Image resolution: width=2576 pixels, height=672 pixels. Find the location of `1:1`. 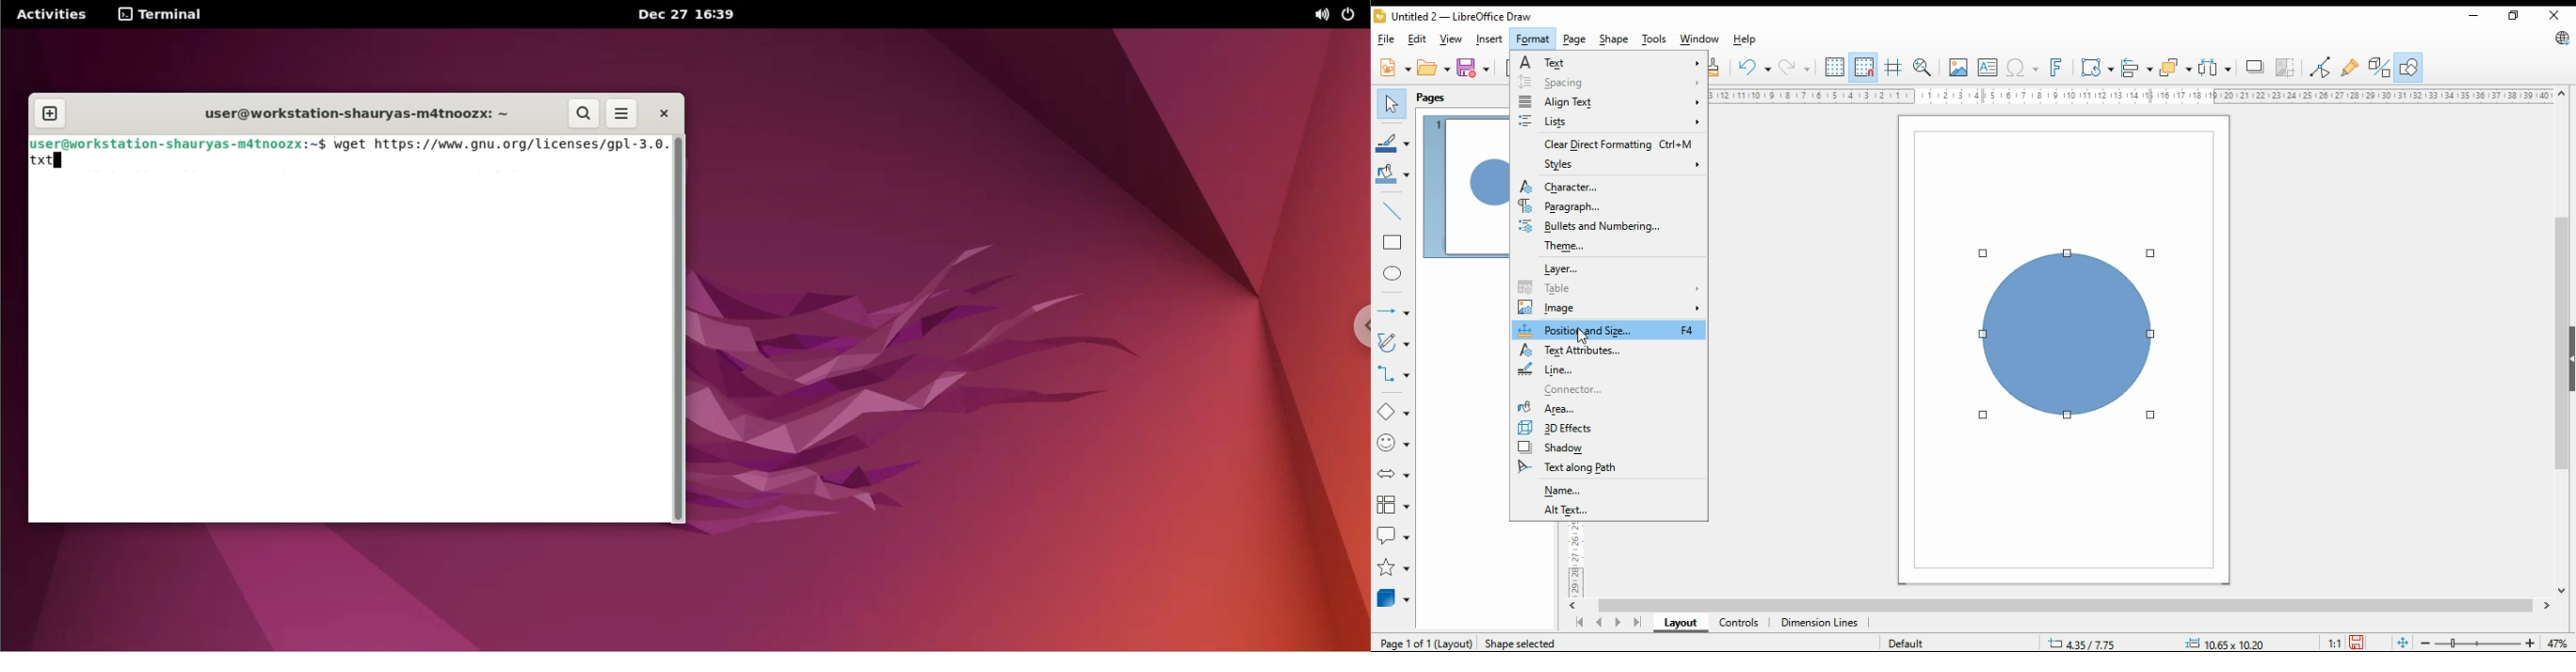

1:1 is located at coordinates (2334, 642).